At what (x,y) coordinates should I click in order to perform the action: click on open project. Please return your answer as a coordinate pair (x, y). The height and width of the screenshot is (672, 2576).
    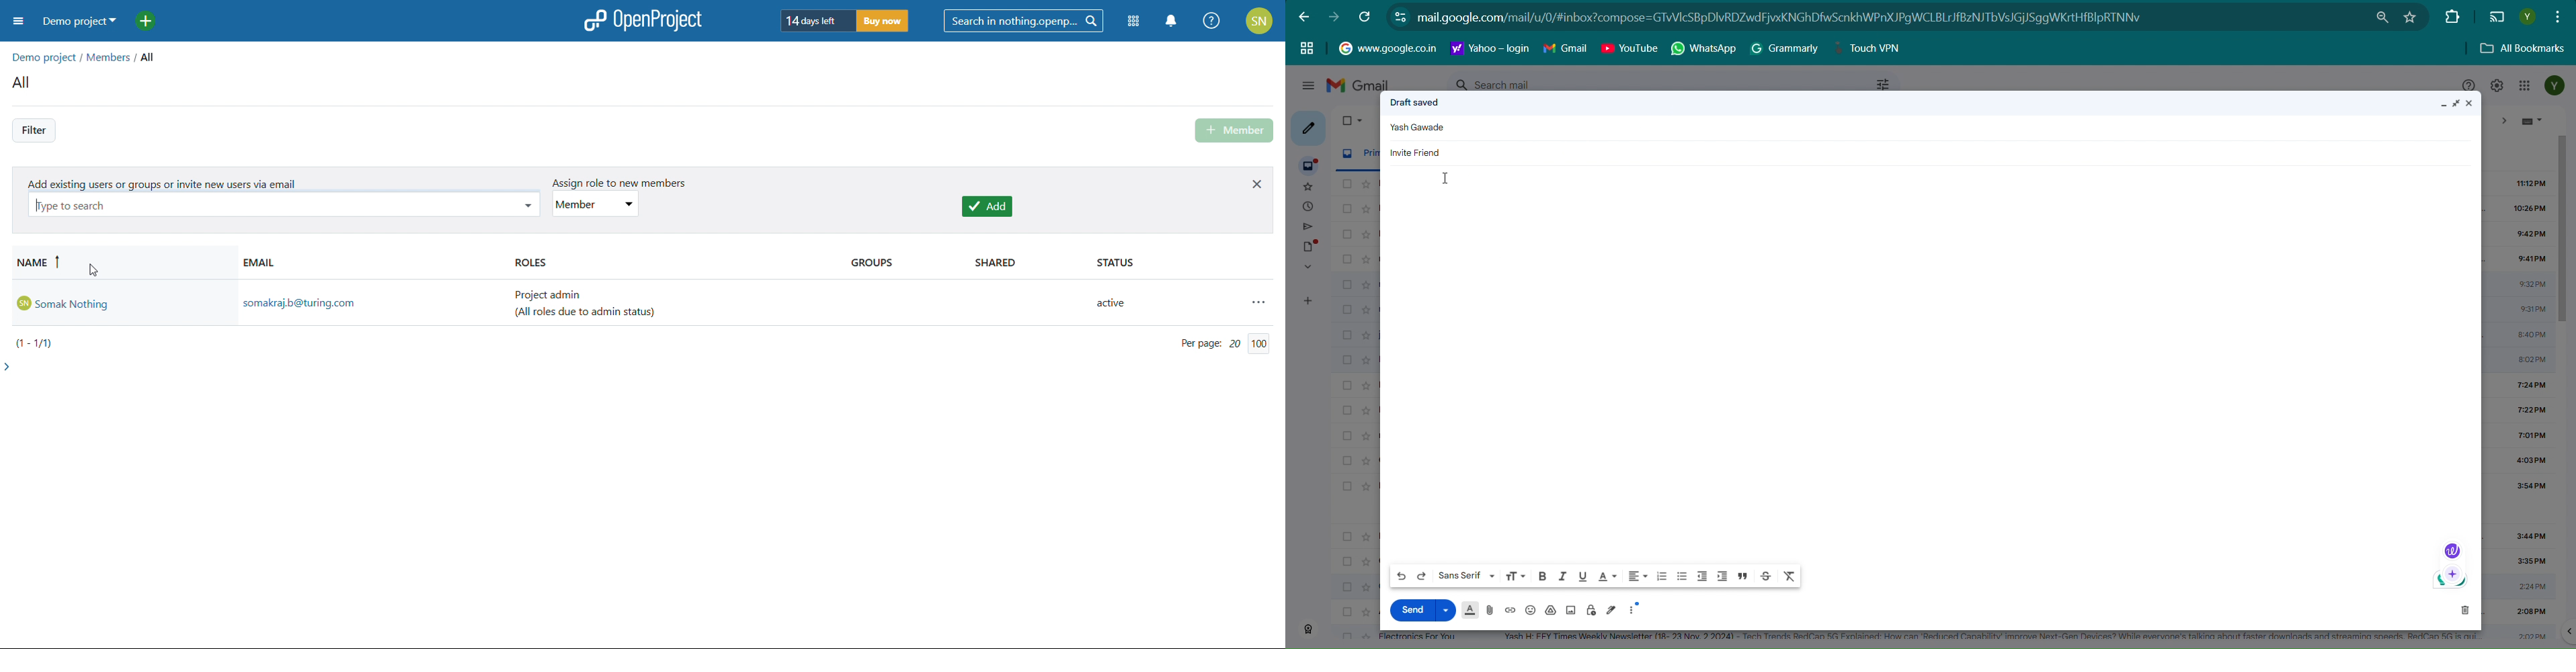
    Looking at the image, I should click on (642, 20).